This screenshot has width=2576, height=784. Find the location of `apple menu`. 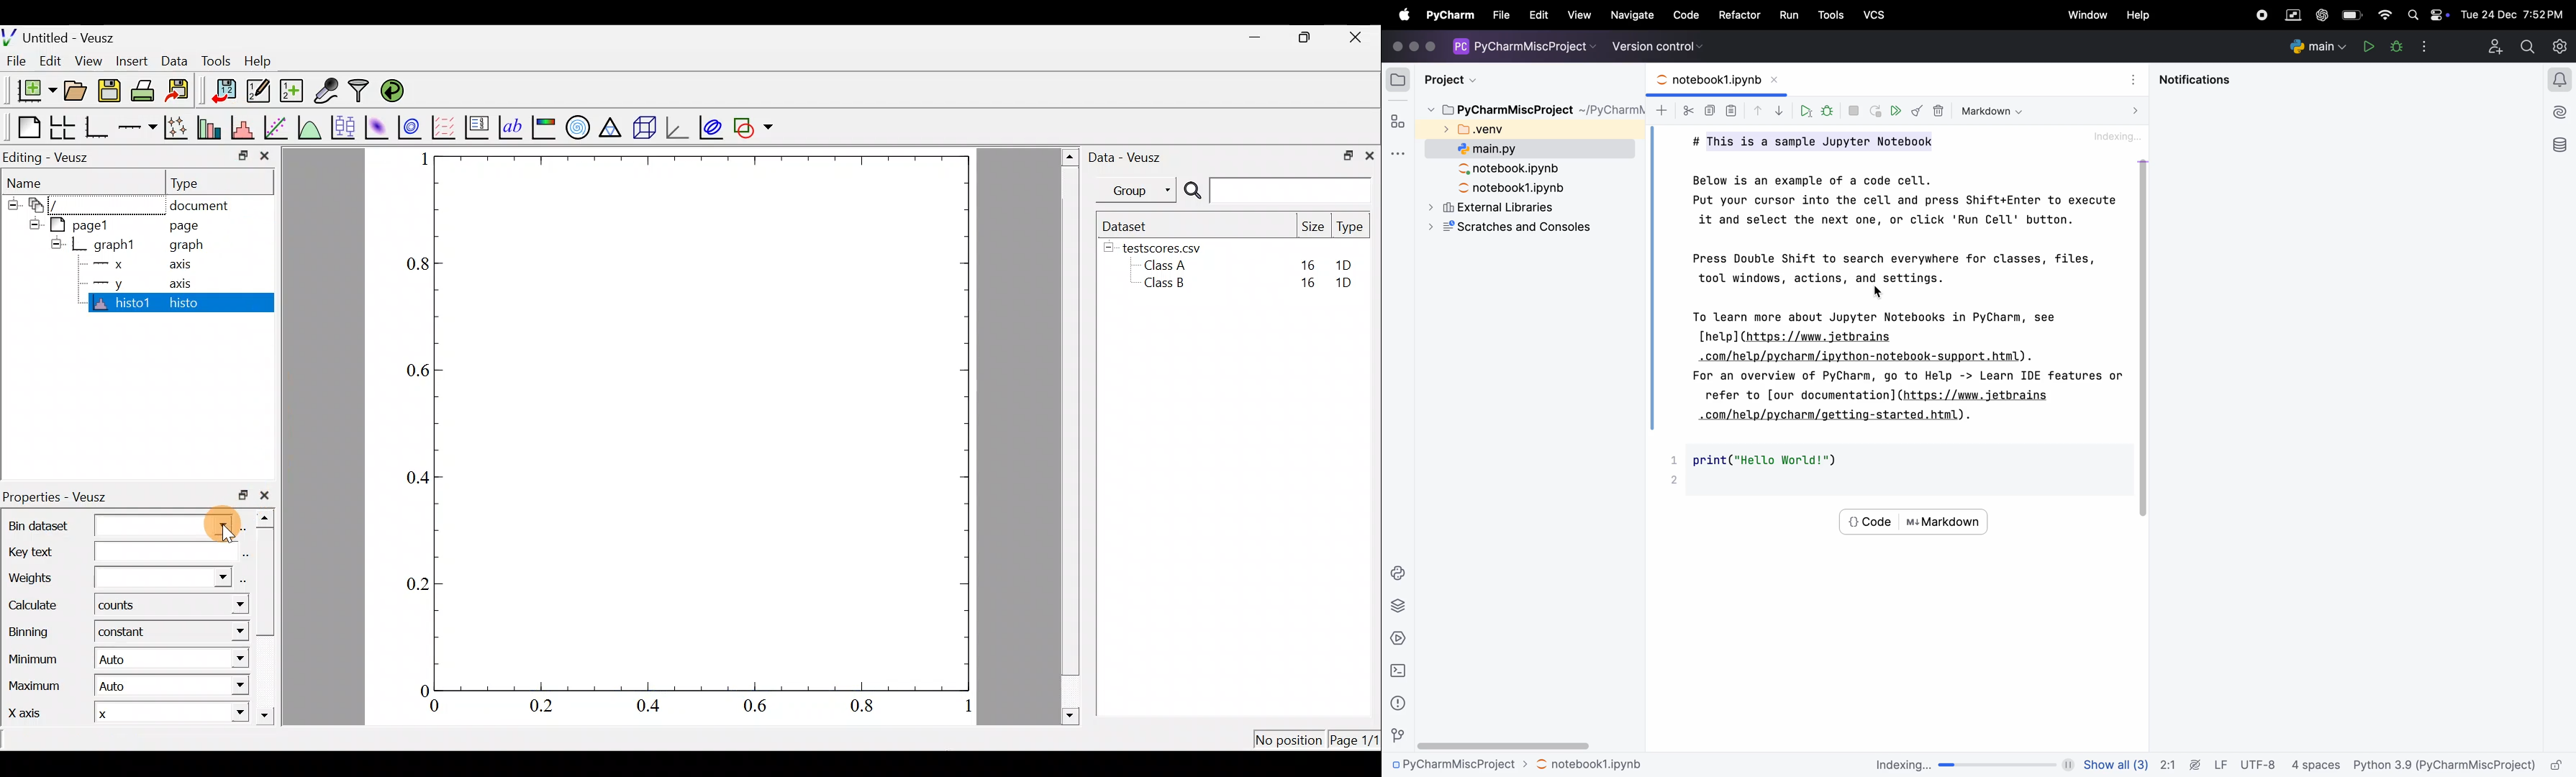

apple menu is located at coordinates (1401, 14).